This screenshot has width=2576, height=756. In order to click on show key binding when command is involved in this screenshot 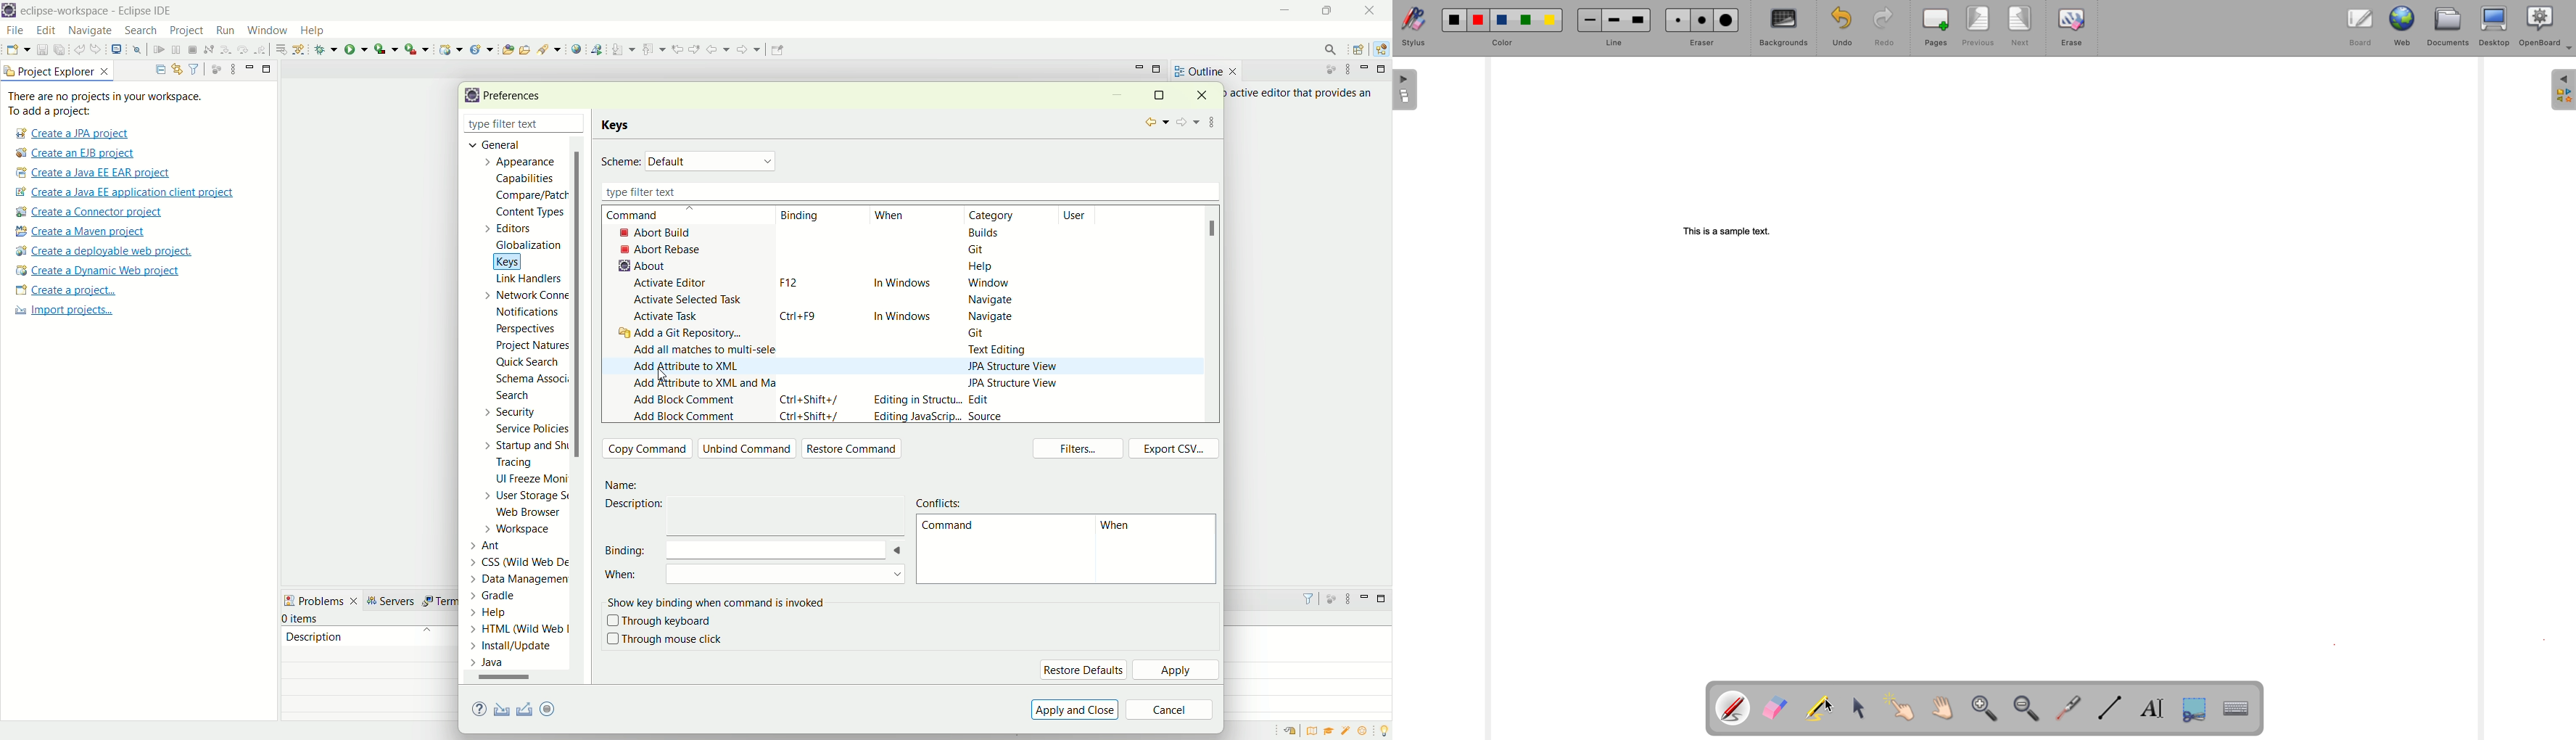, I will do `click(719, 601)`.